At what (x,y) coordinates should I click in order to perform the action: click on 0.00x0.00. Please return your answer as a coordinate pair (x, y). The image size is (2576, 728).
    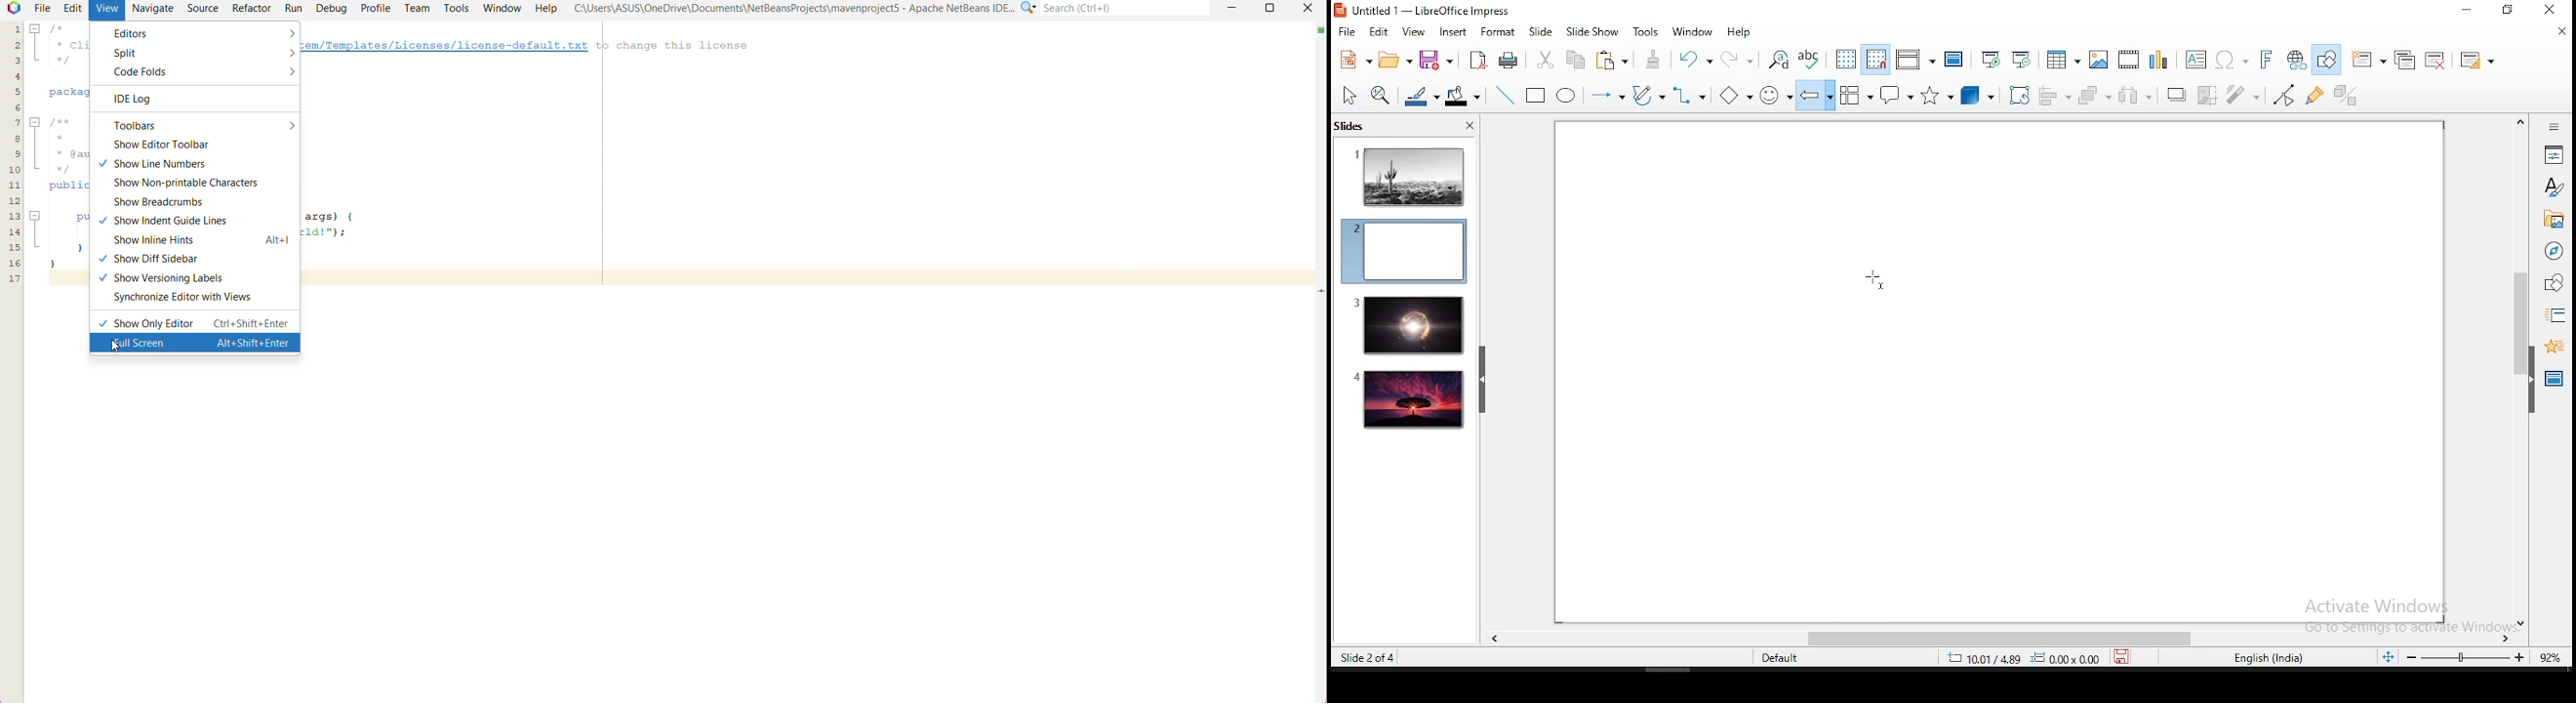
    Looking at the image, I should click on (2066, 658).